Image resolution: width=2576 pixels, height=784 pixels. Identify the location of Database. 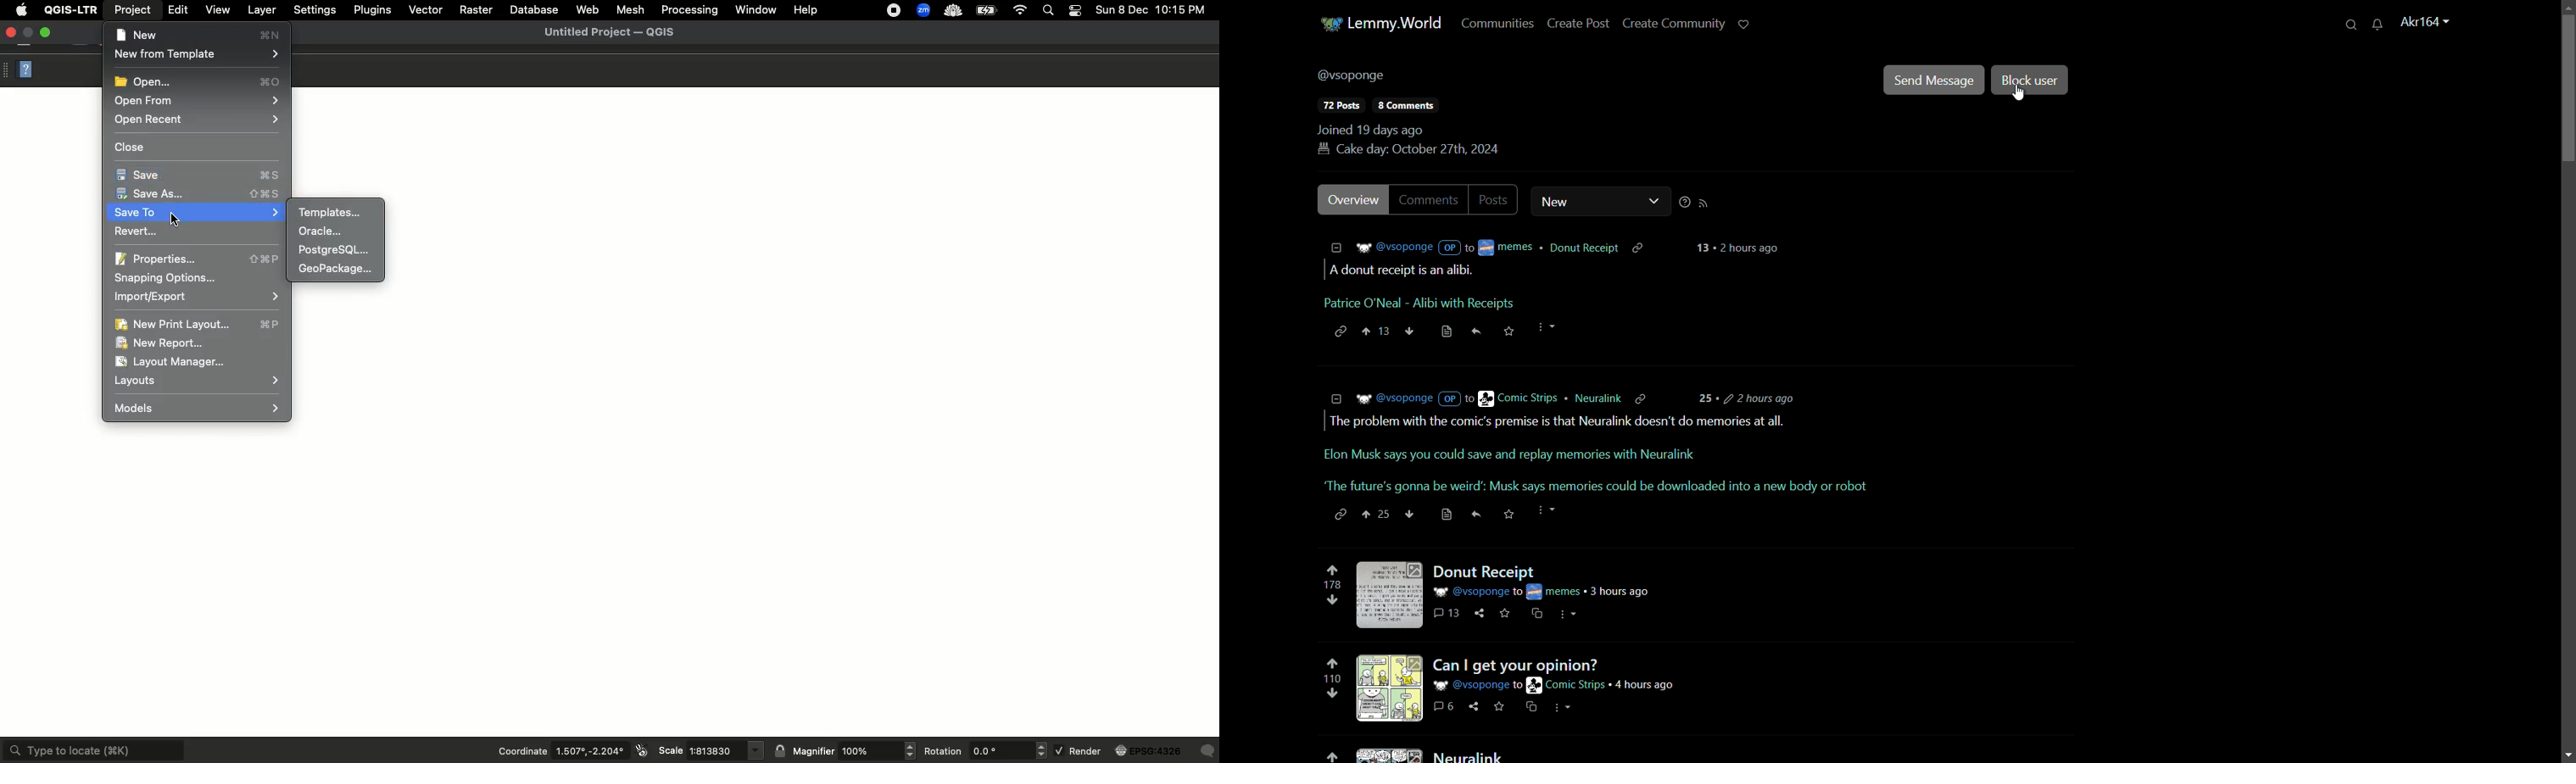
(536, 8).